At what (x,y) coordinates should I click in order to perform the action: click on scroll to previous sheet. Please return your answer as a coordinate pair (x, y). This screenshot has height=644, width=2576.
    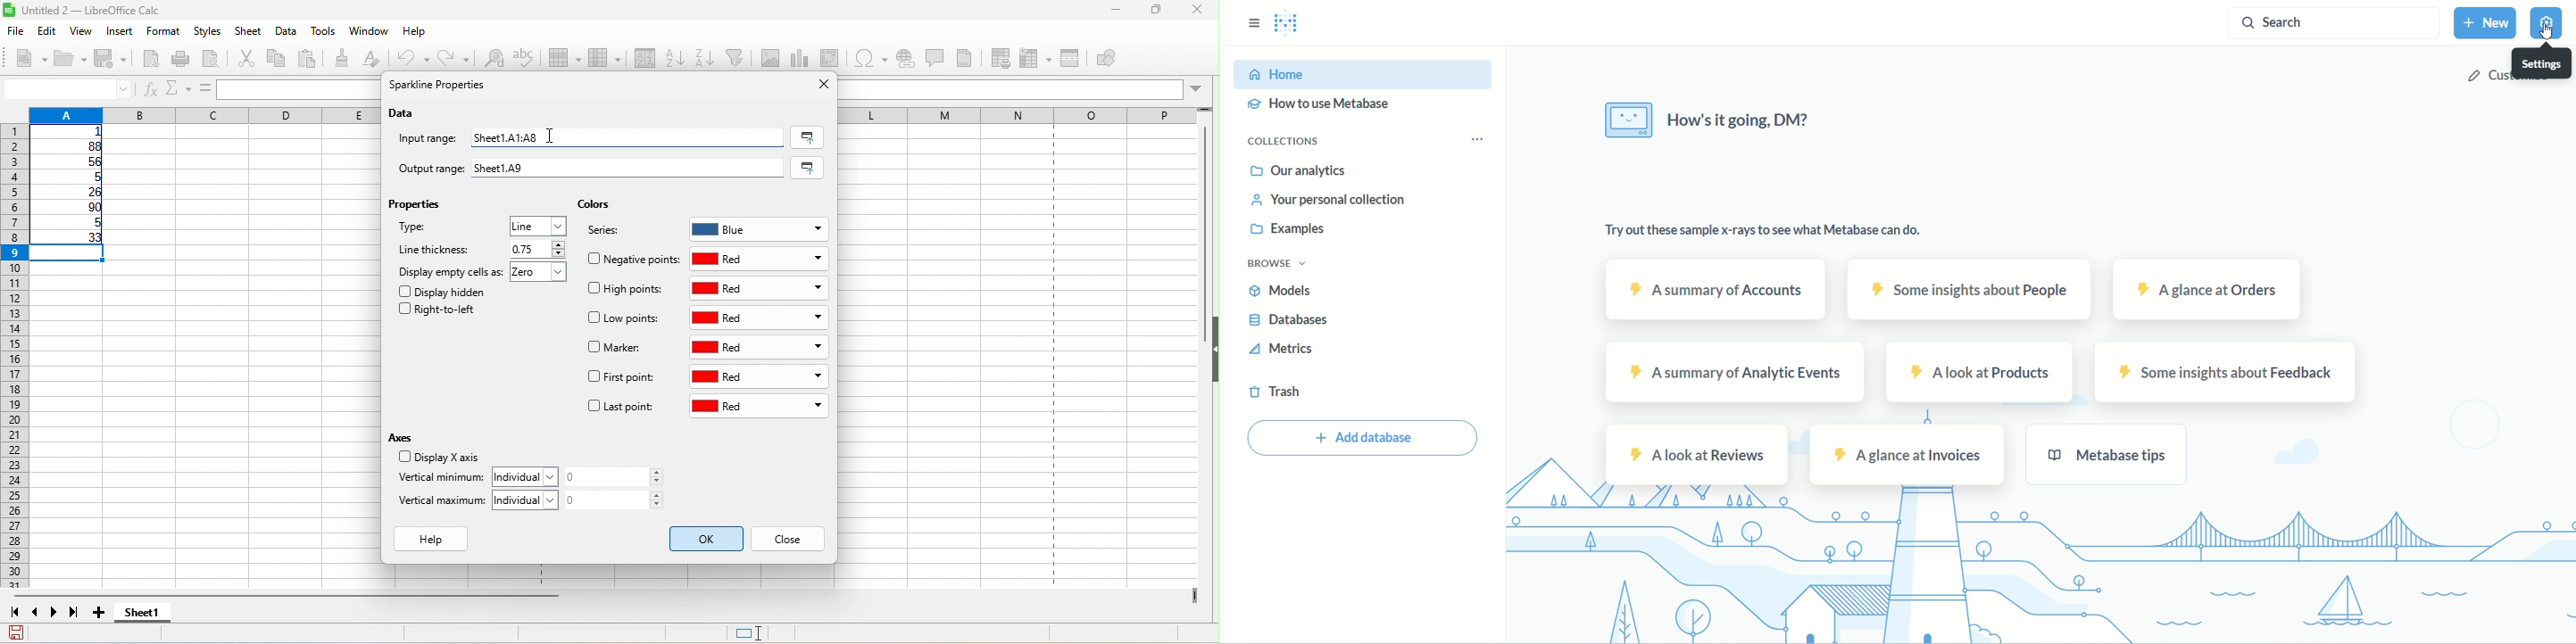
    Looking at the image, I should click on (37, 615).